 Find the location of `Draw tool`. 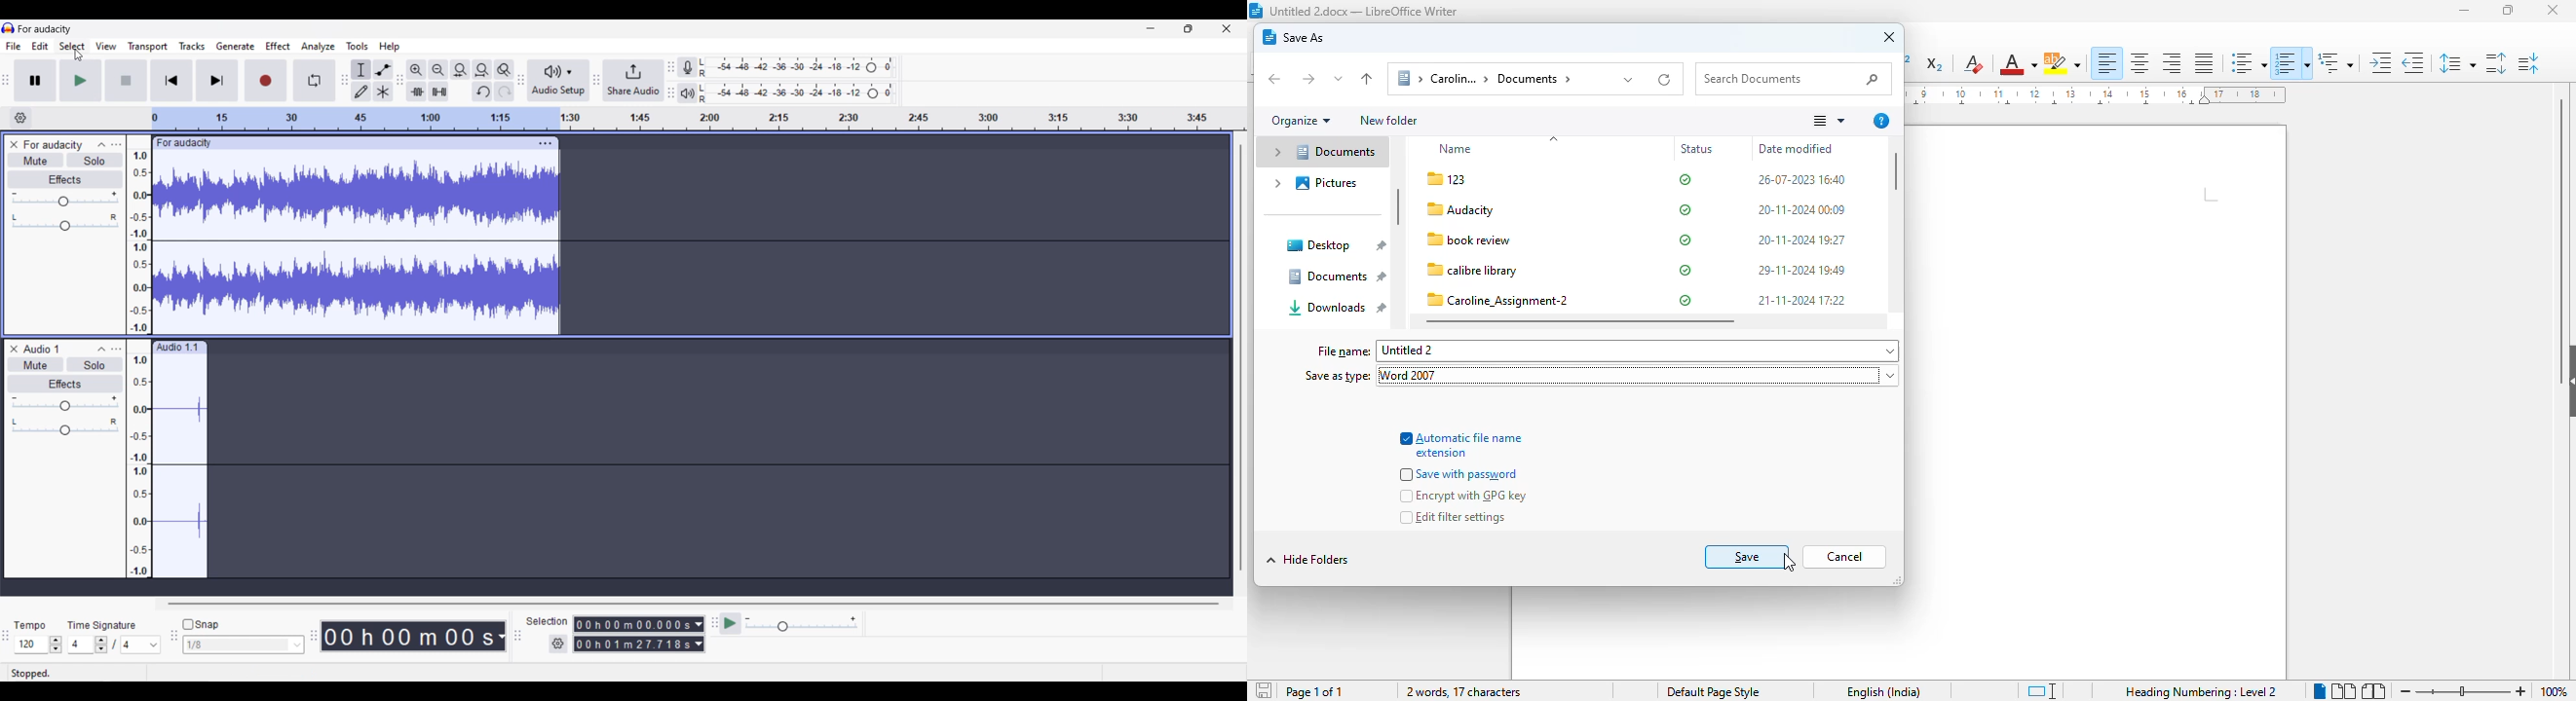

Draw tool is located at coordinates (361, 92).